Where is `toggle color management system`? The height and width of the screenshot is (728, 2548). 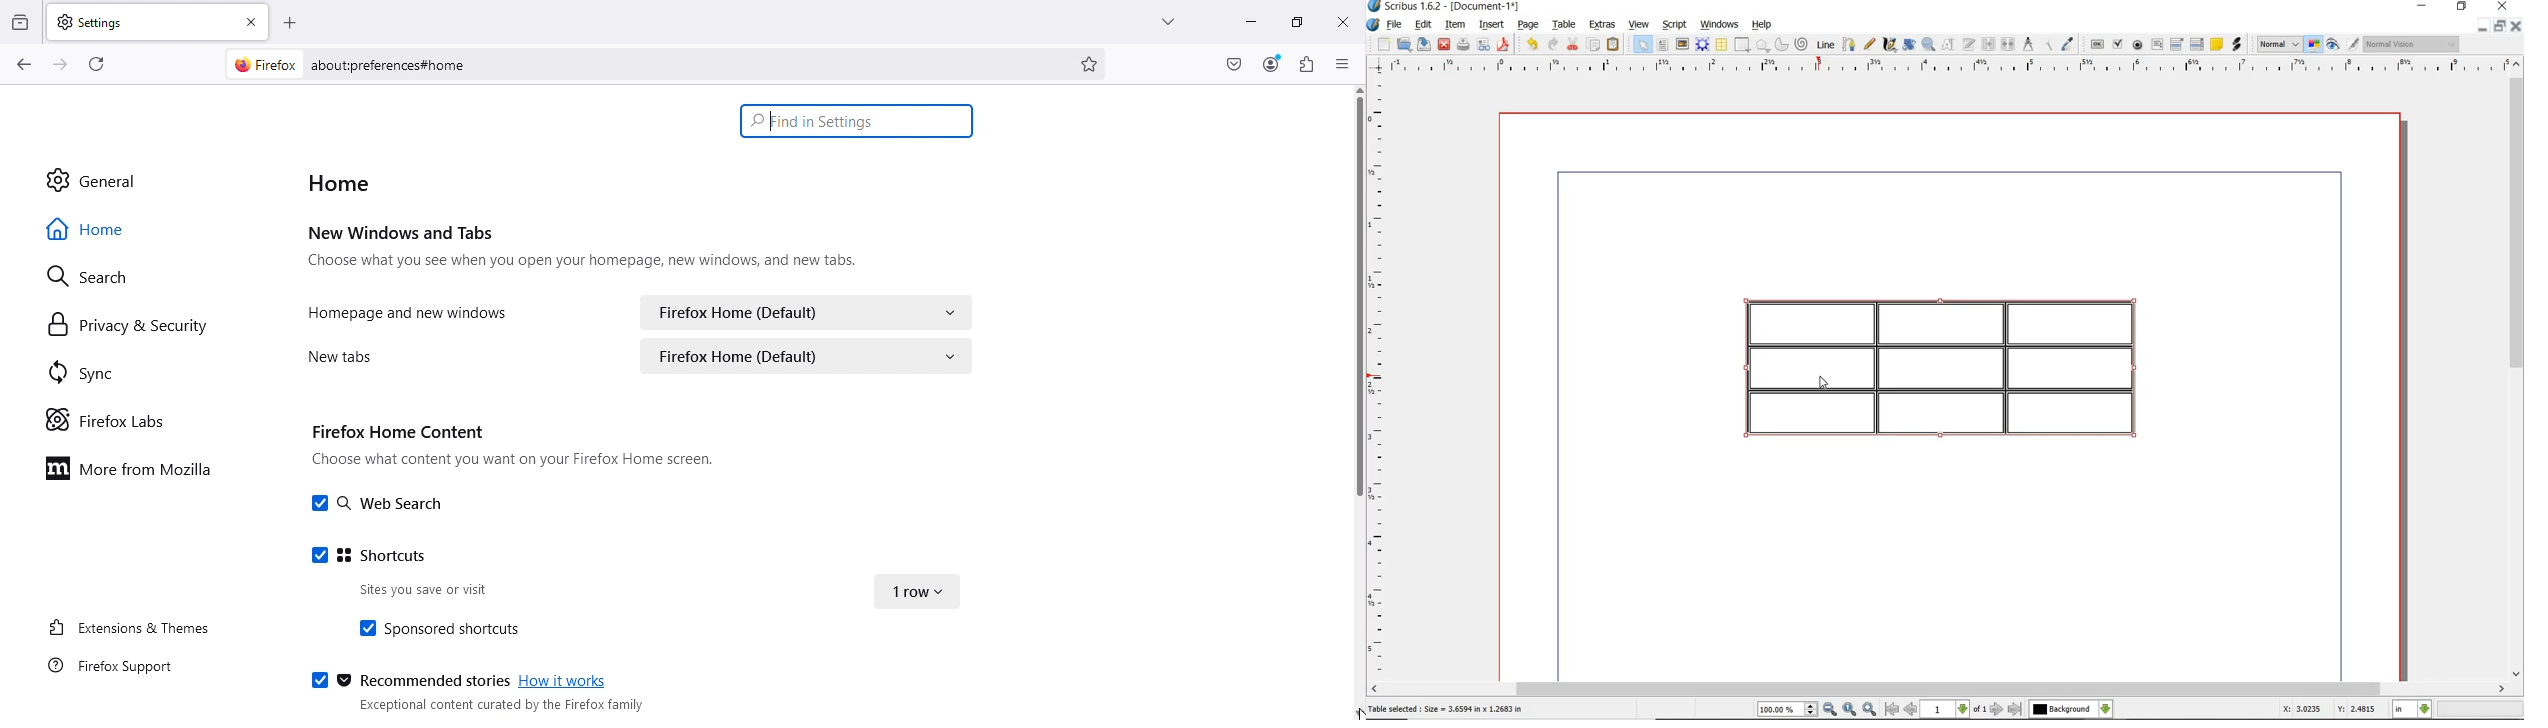
toggle color management system is located at coordinates (2312, 43).